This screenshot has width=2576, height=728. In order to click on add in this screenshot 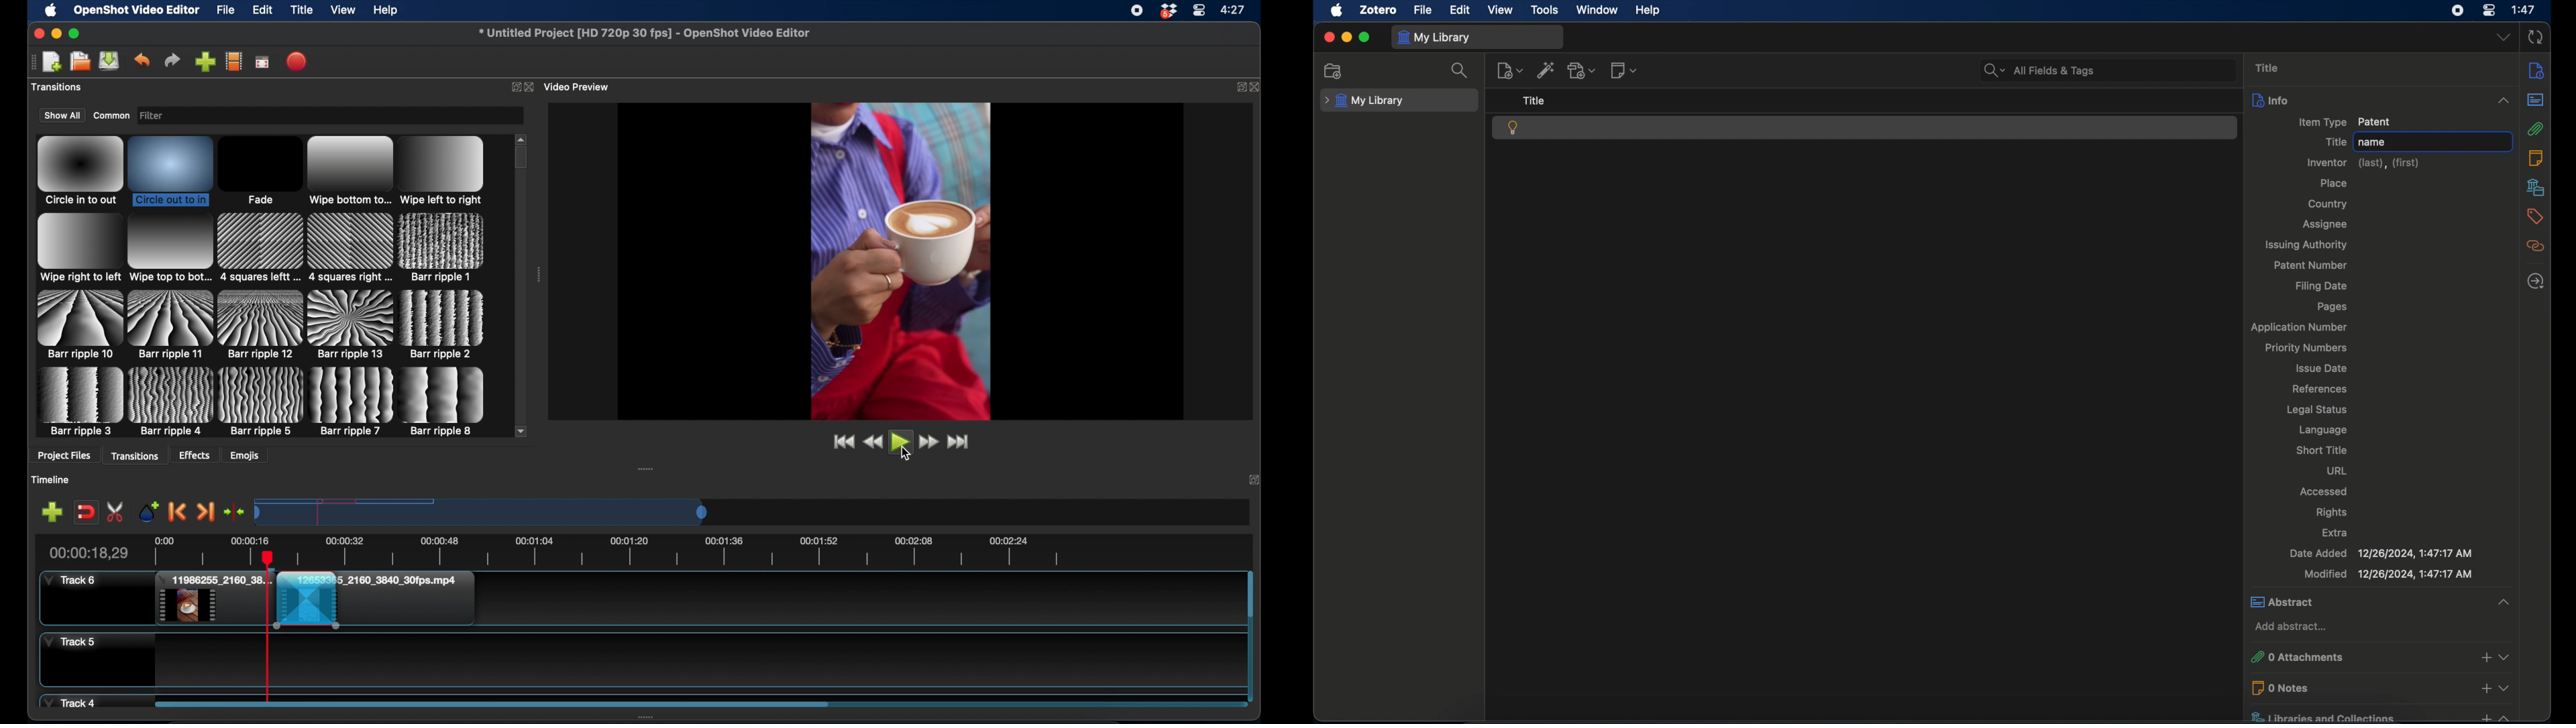, I will do `click(2485, 716)`.